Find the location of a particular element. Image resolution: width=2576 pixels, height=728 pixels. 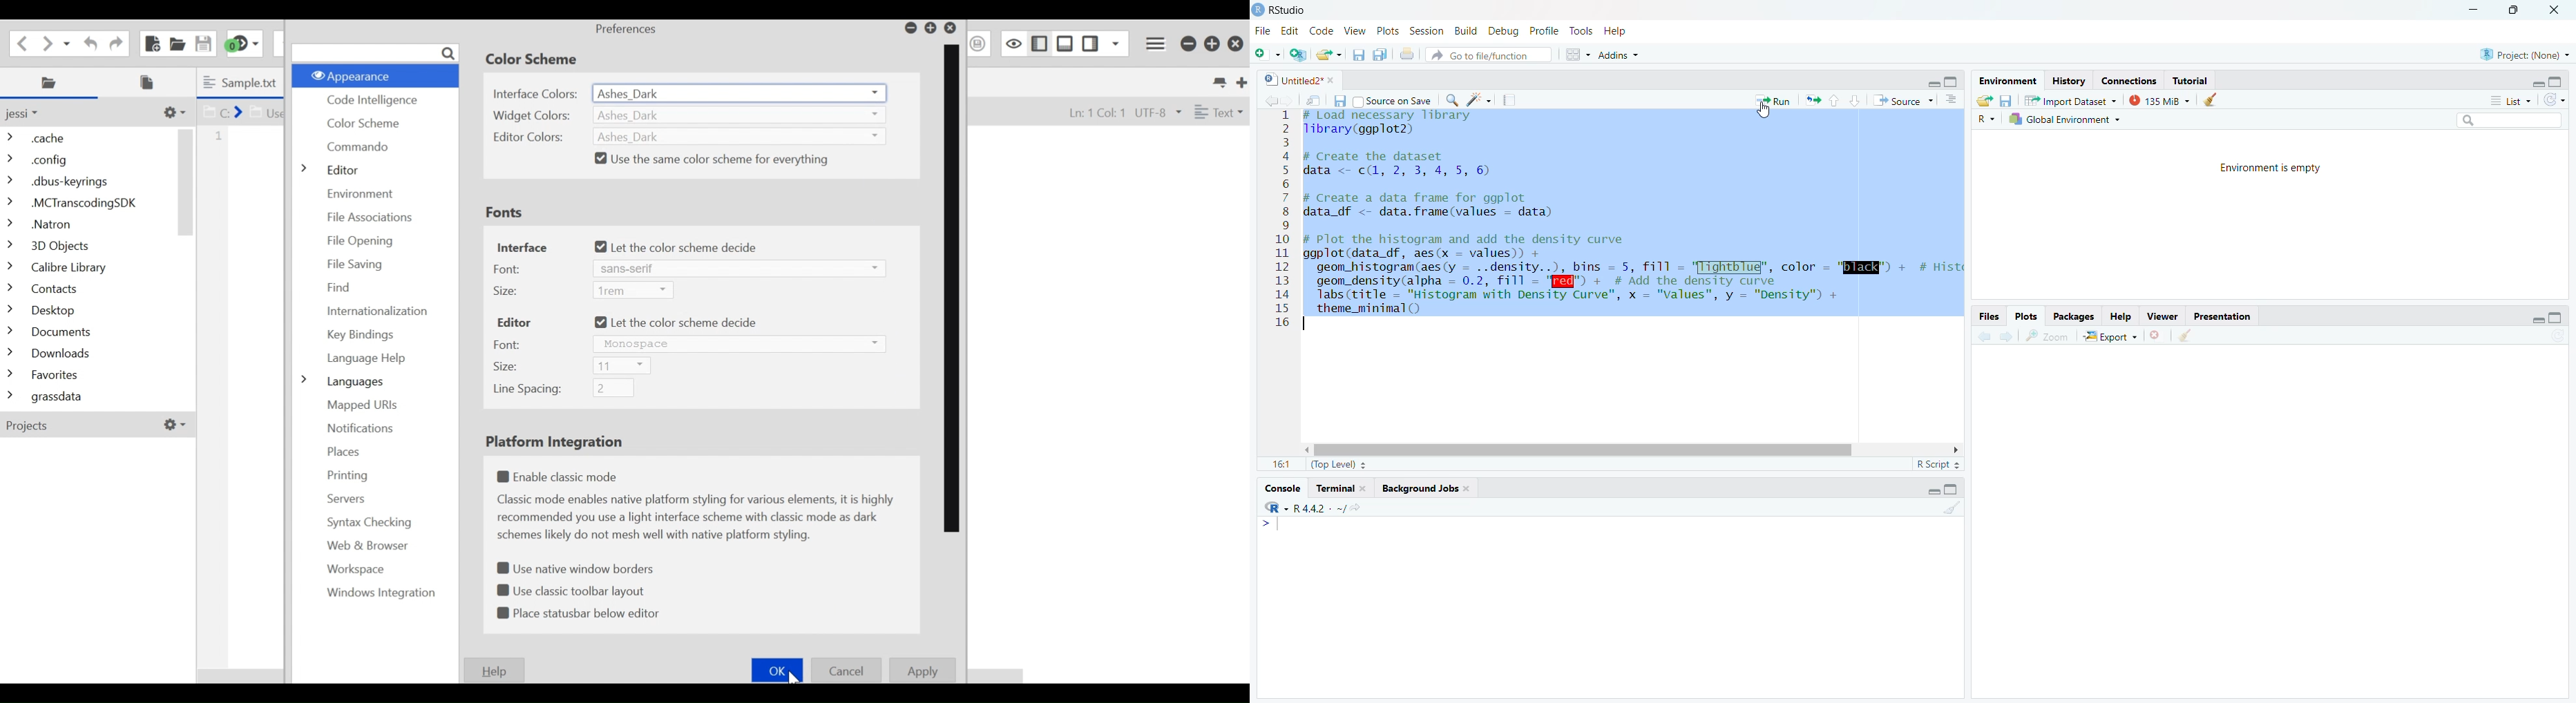

list is located at coordinates (2511, 99).